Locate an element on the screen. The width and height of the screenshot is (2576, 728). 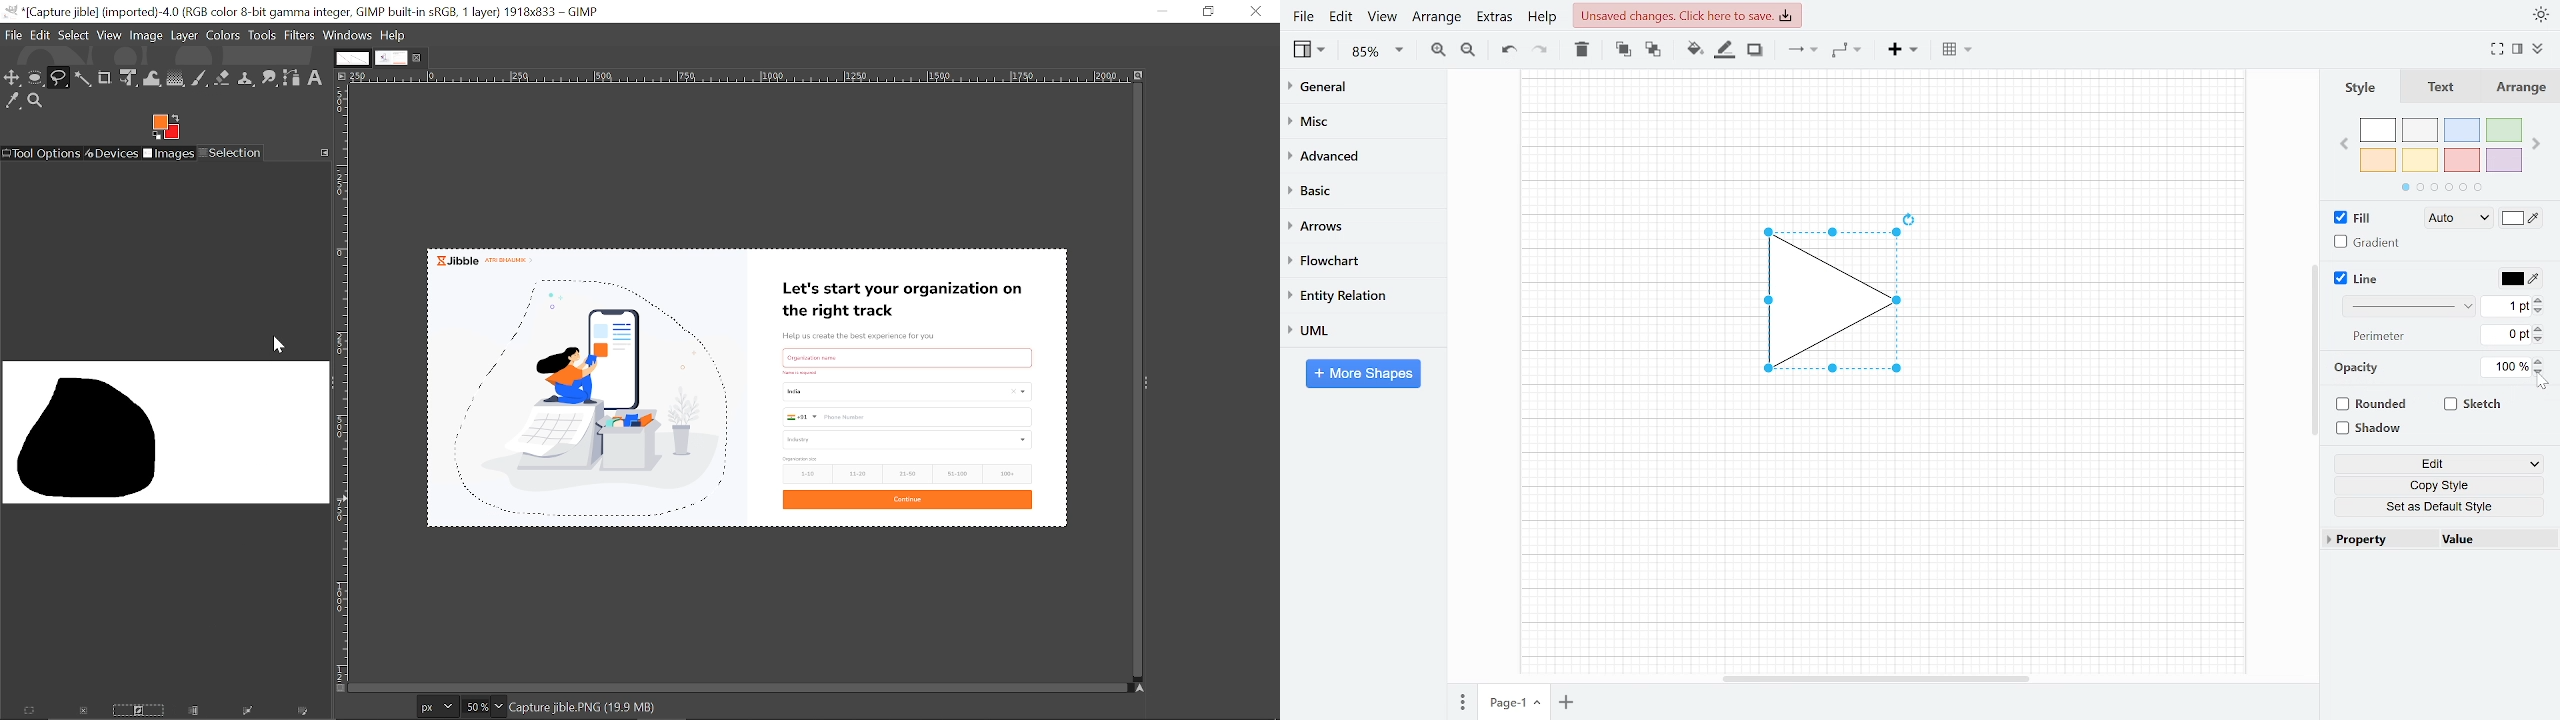
Text is located at coordinates (2437, 88).